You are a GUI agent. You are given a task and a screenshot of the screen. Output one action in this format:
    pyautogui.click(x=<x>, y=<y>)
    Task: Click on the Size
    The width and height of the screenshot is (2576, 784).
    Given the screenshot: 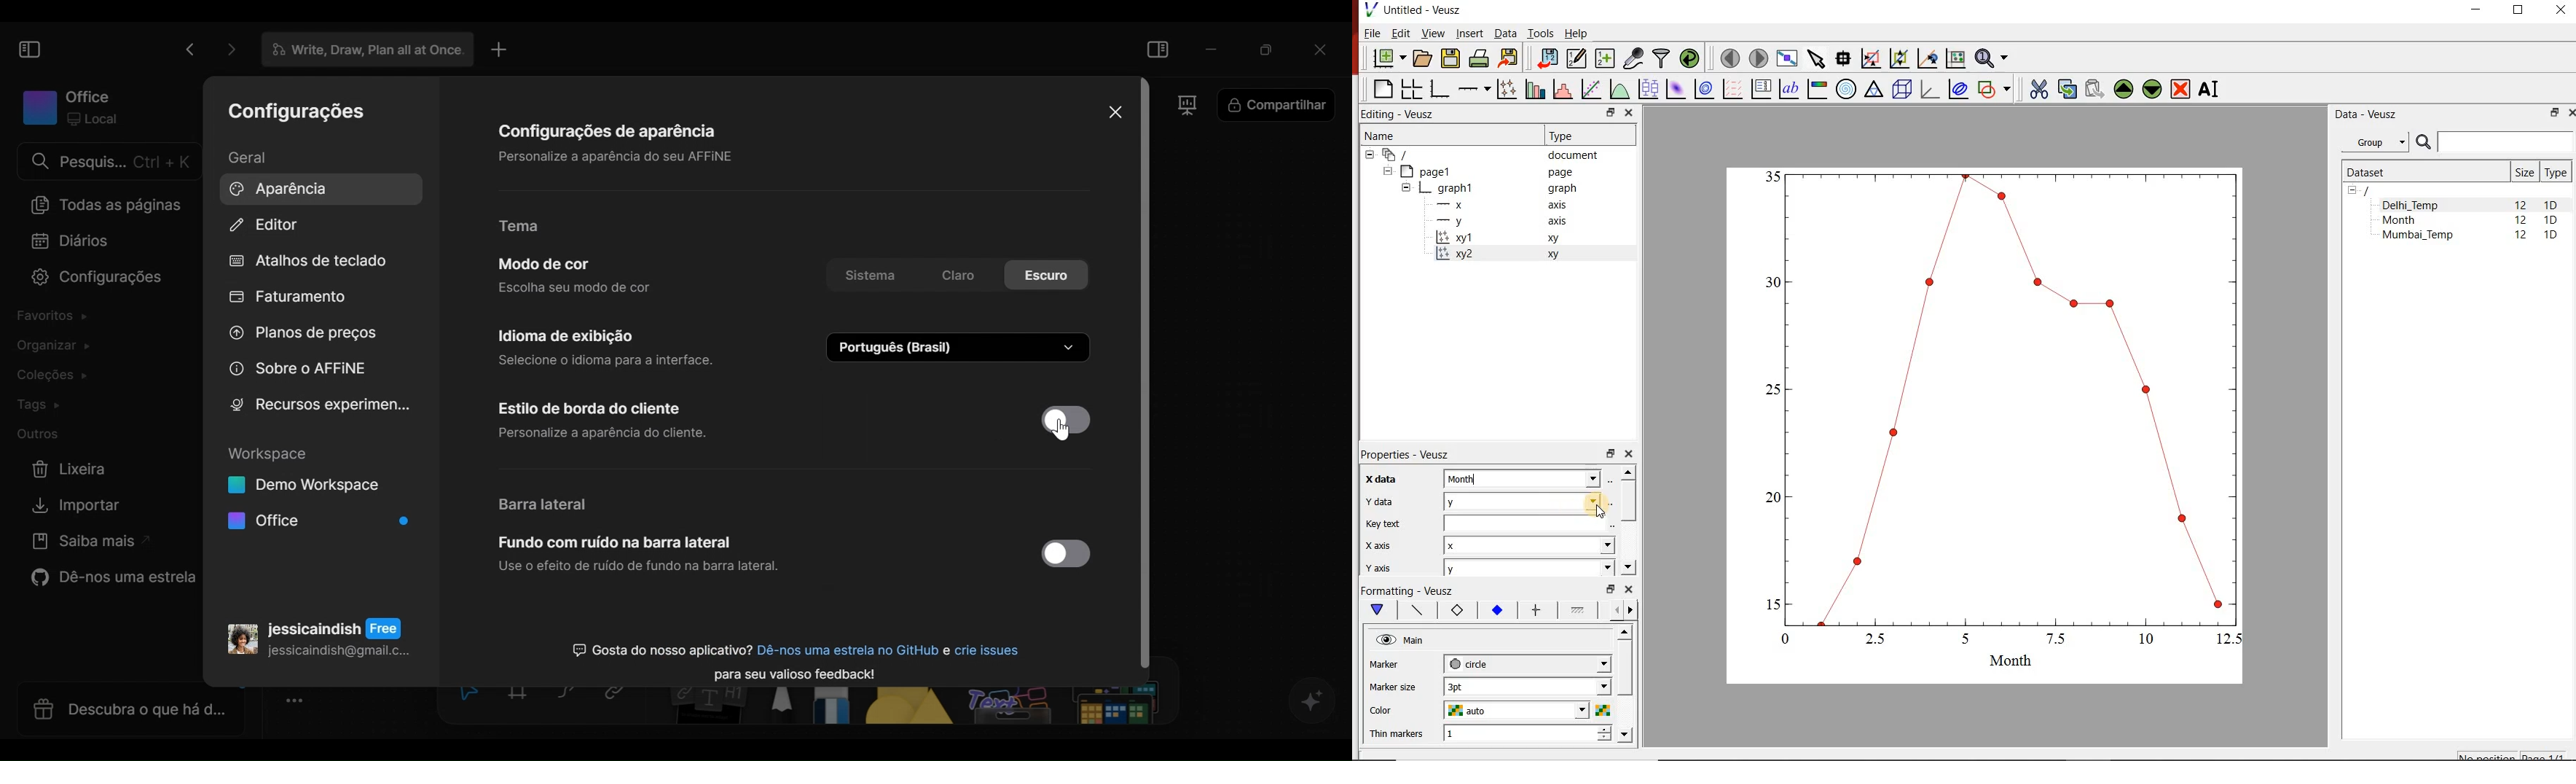 What is the action you would take?
    pyautogui.click(x=2524, y=172)
    